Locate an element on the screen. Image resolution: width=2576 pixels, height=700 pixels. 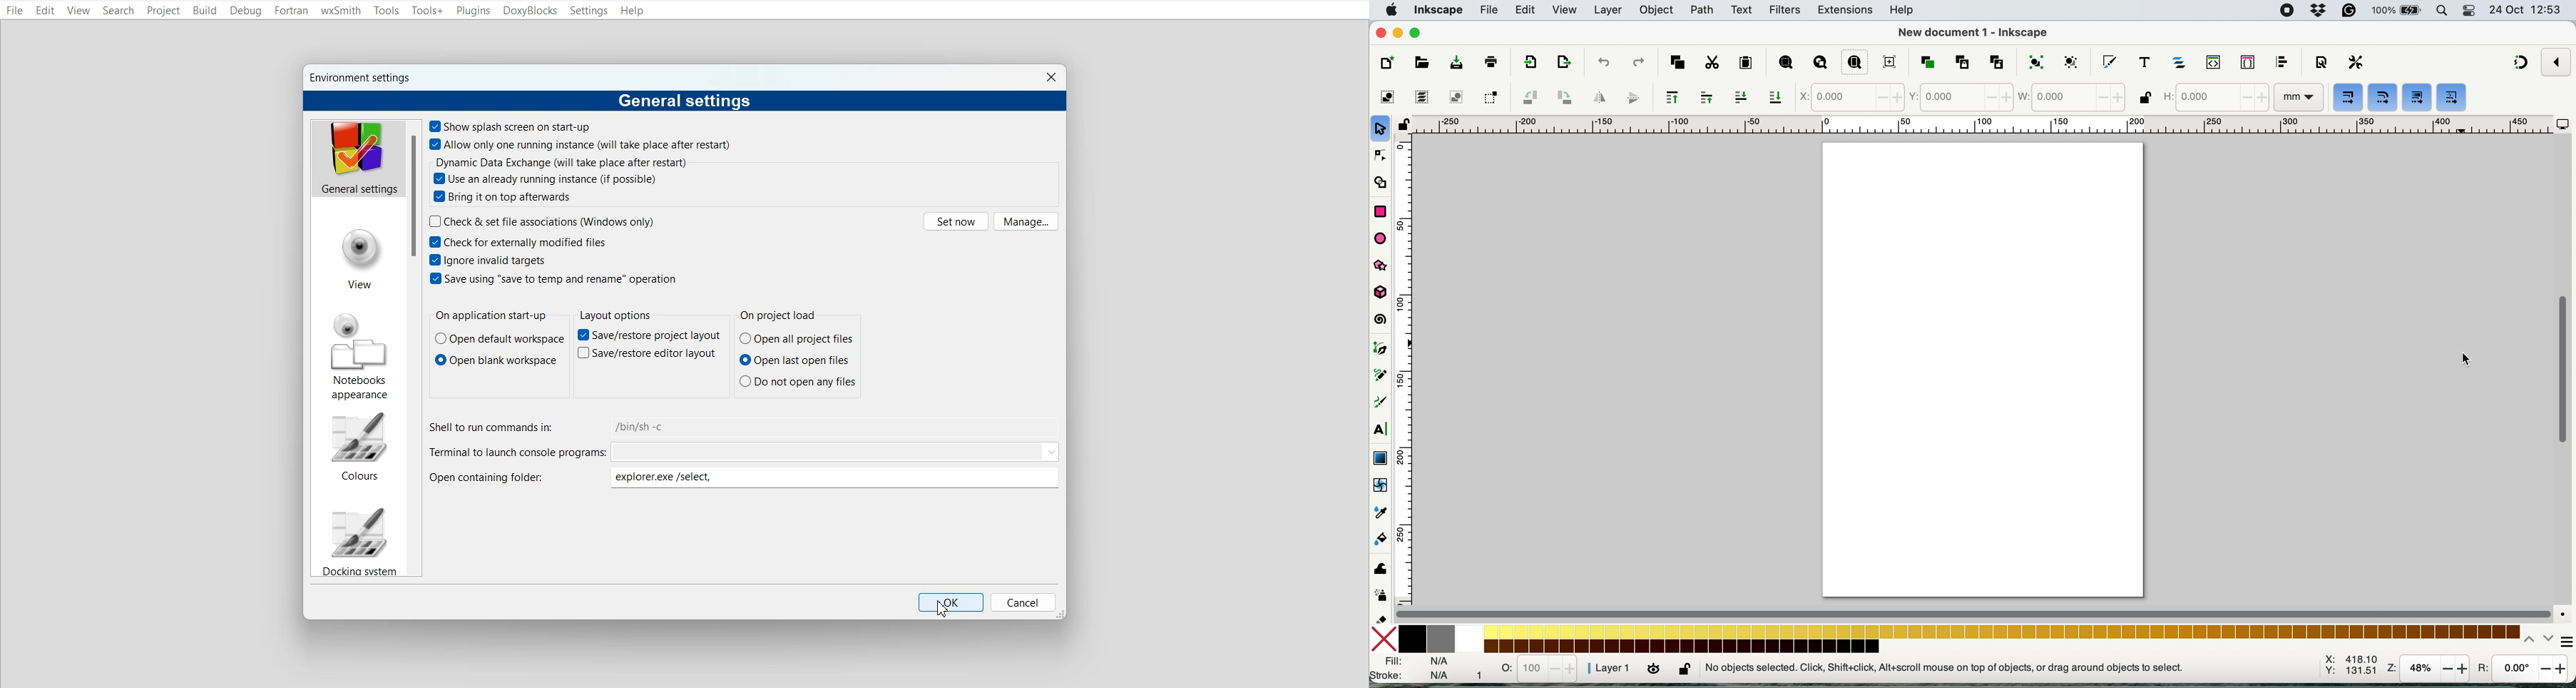
layer is located at coordinates (1607, 11).